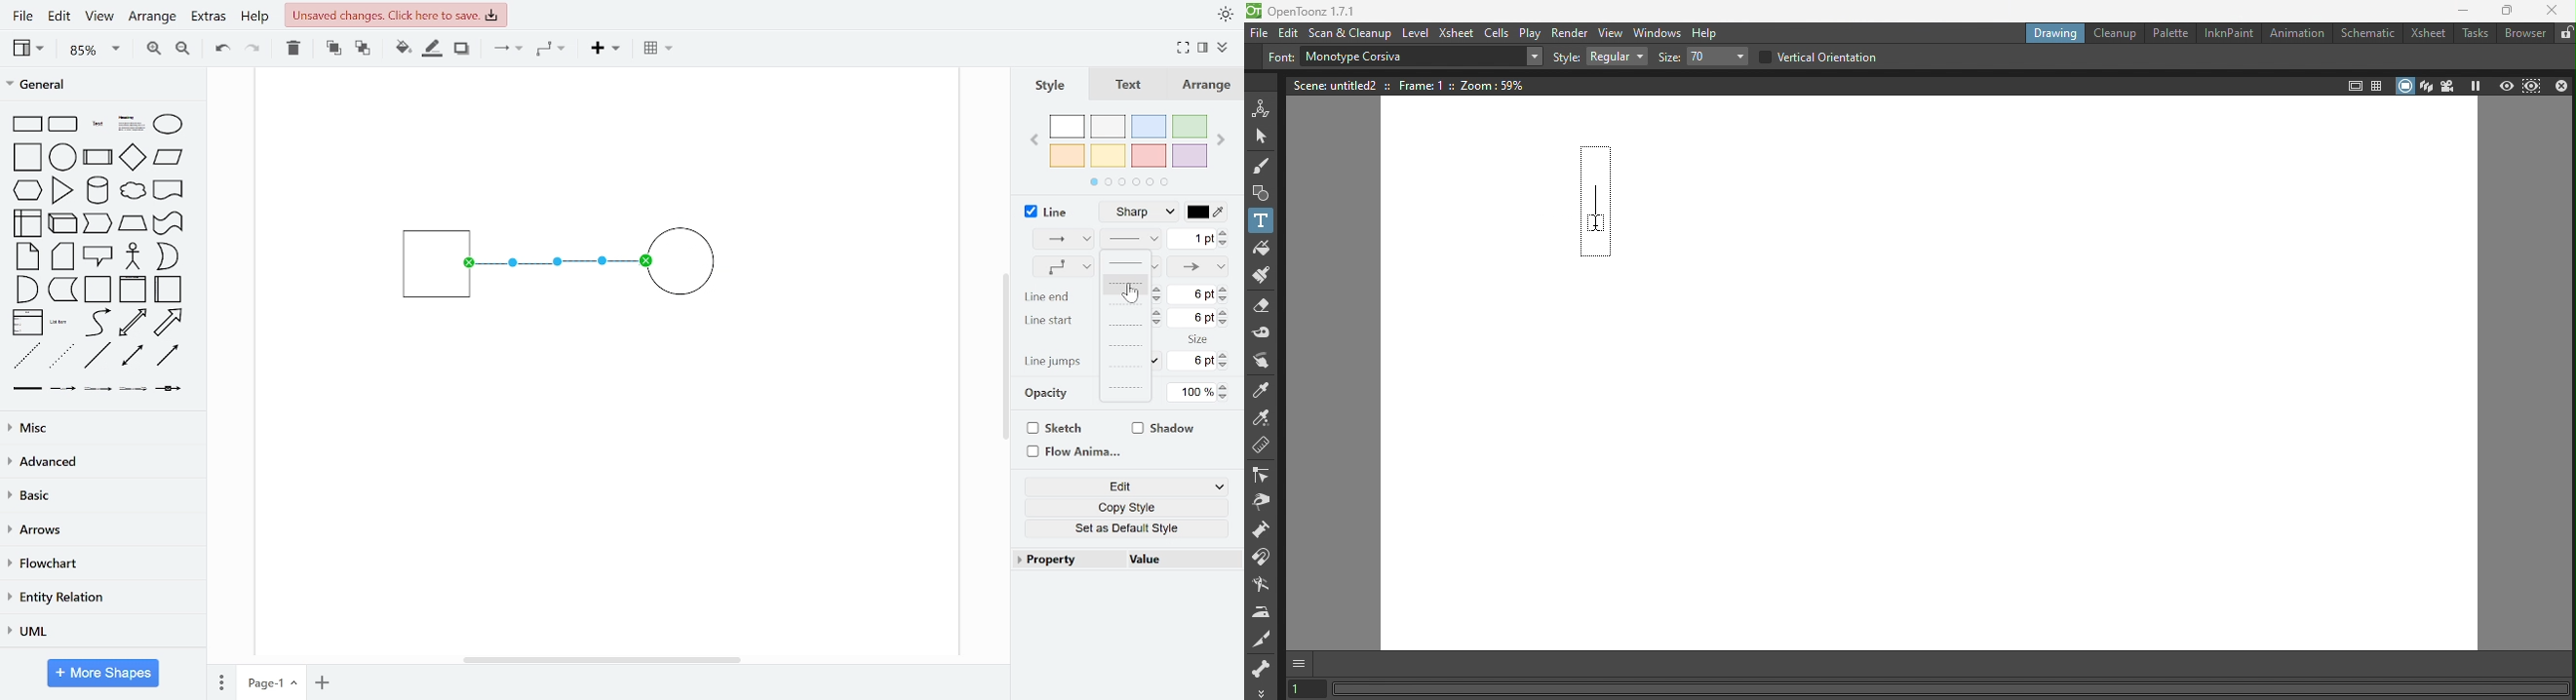  What do you see at coordinates (1047, 212) in the screenshot?
I see `line` at bounding box center [1047, 212].